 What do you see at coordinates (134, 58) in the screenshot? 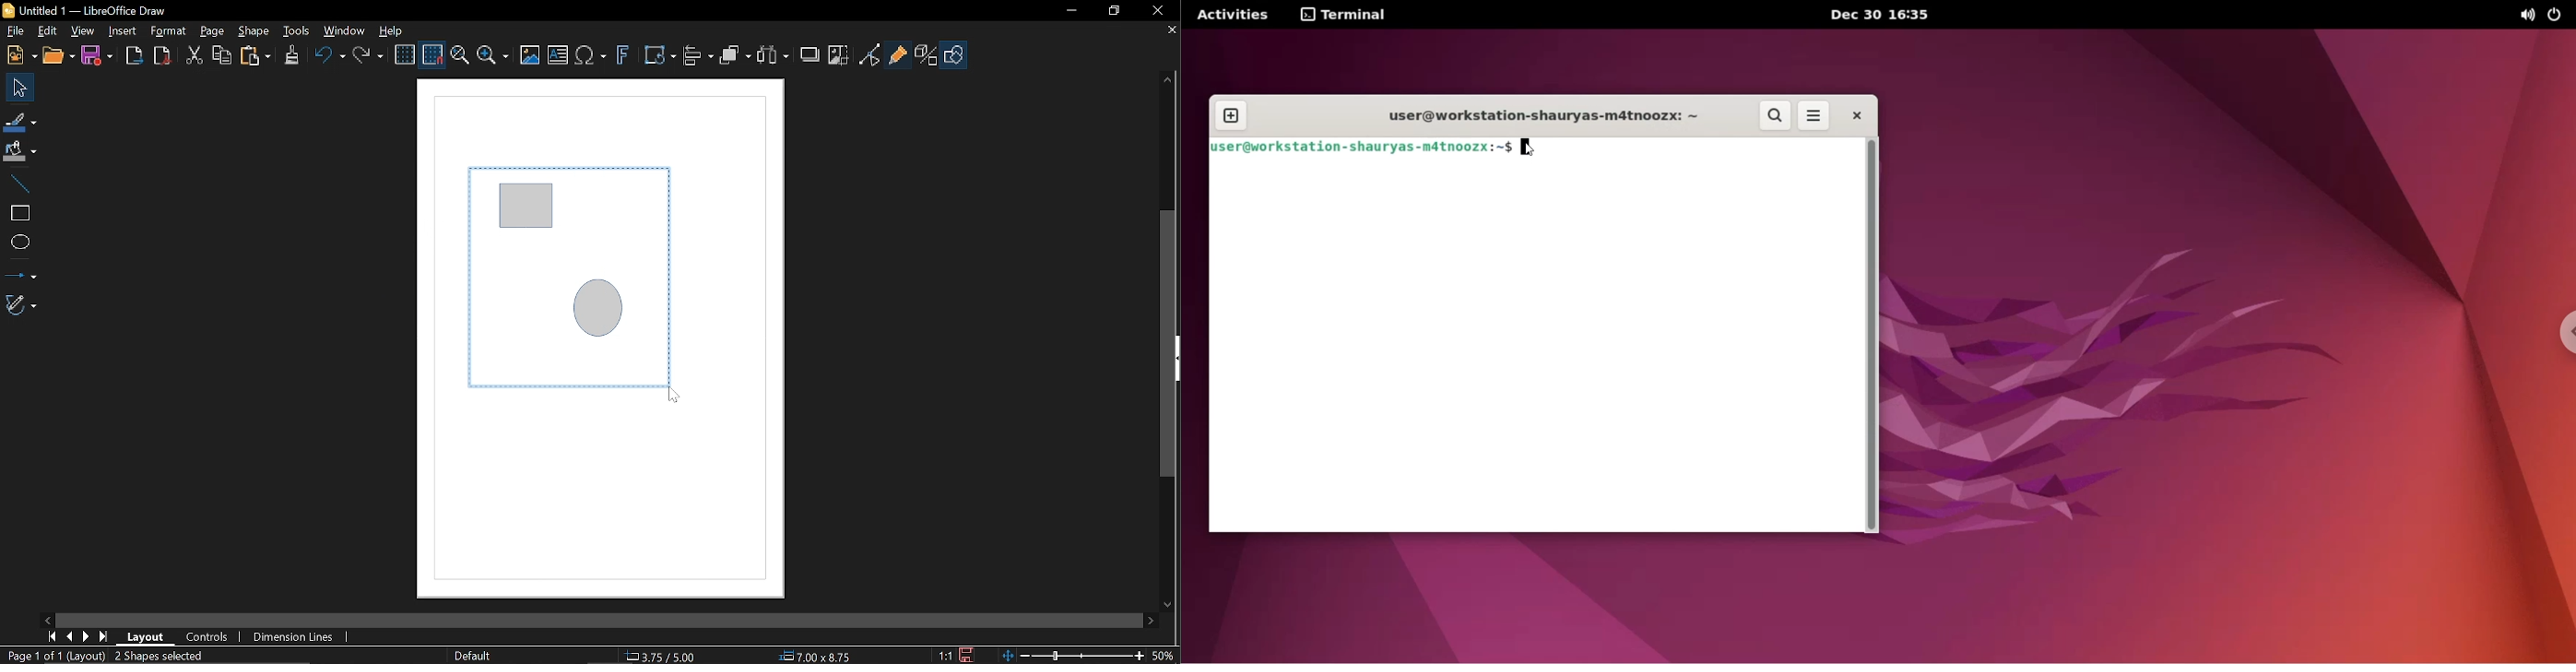
I see `Export` at bounding box center [134, 58].